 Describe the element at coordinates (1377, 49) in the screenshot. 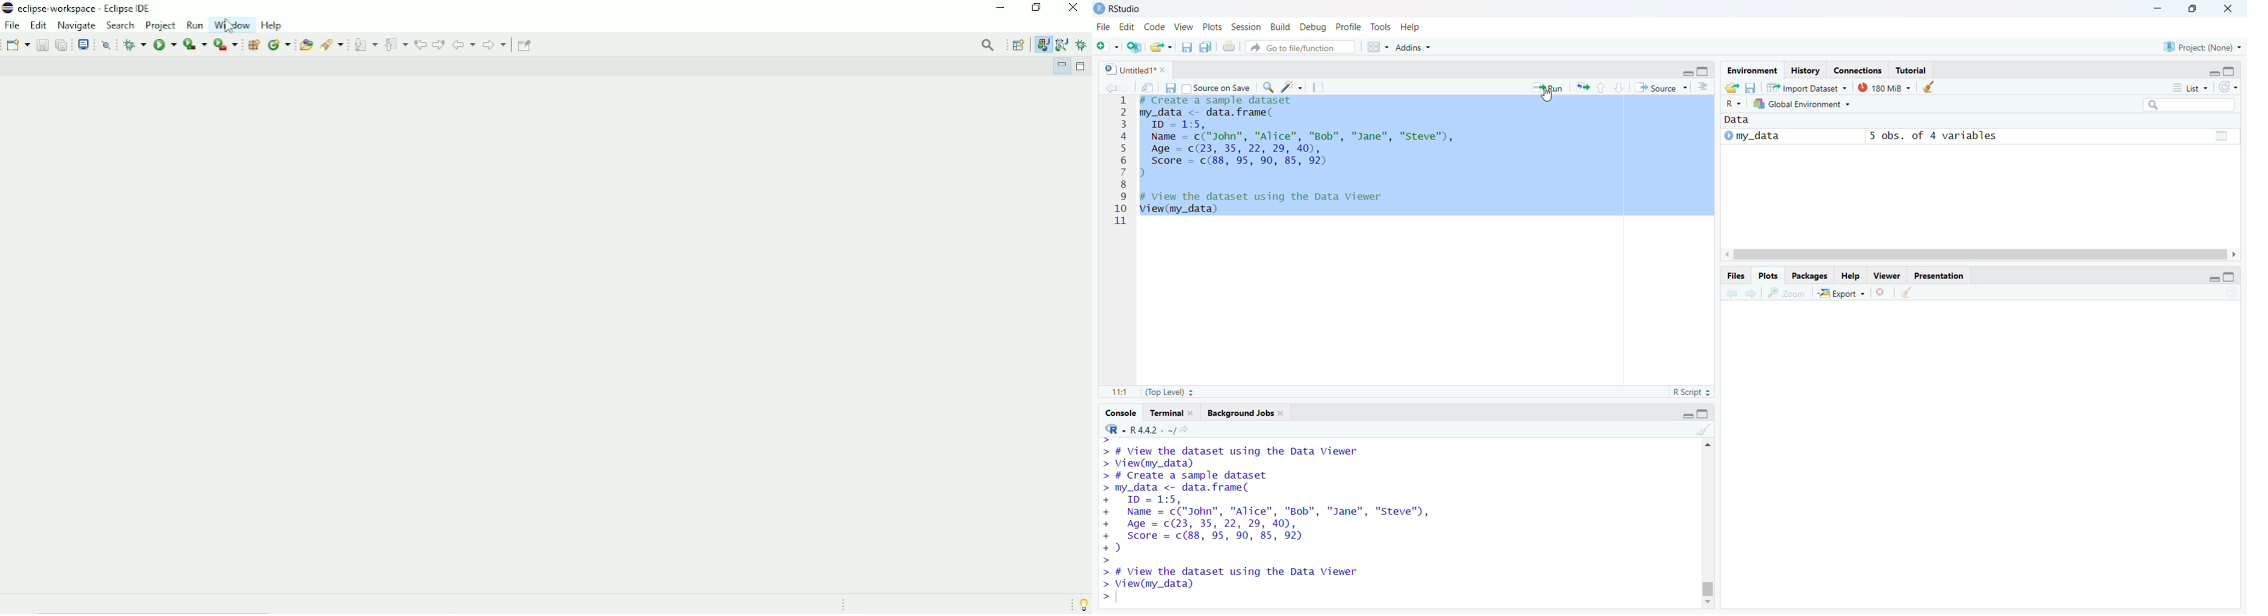

I see `workspaces pane` at that location.